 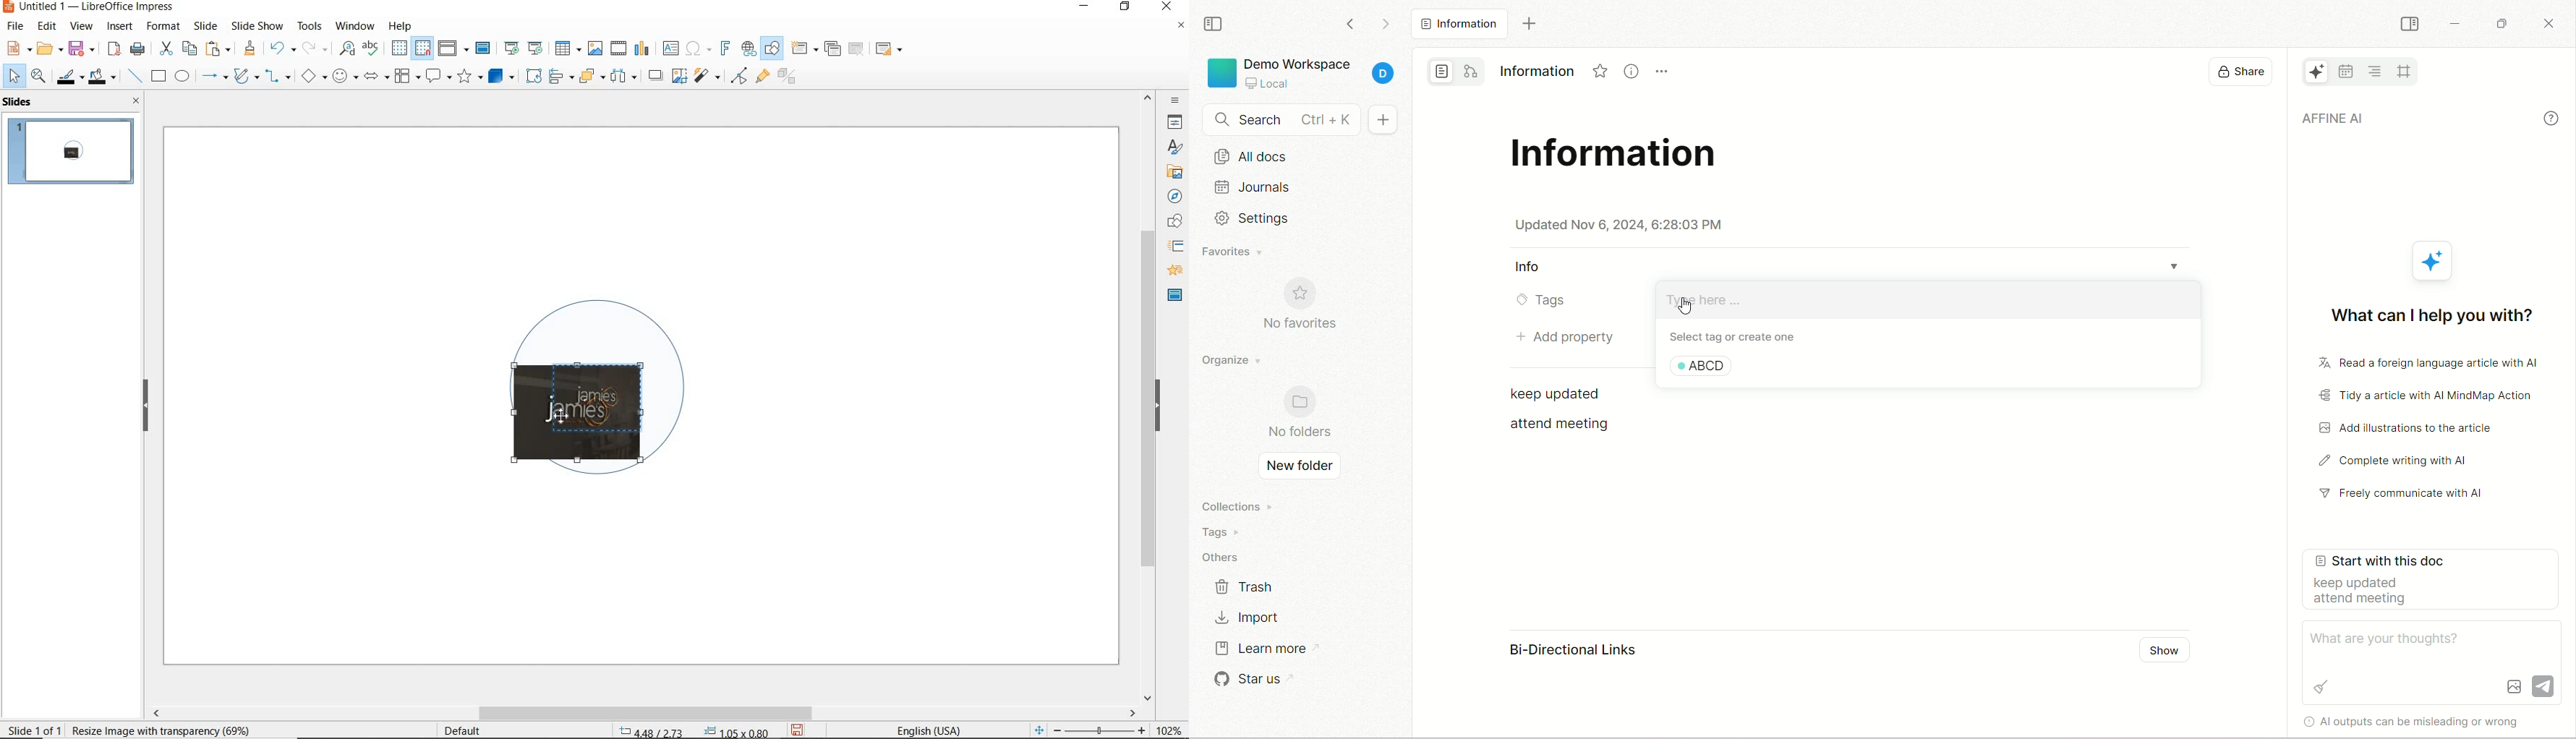 What do you see at coordinates (1382, 25) in the screenshot?
I see `go forward` at bounding box center [1382, 25].